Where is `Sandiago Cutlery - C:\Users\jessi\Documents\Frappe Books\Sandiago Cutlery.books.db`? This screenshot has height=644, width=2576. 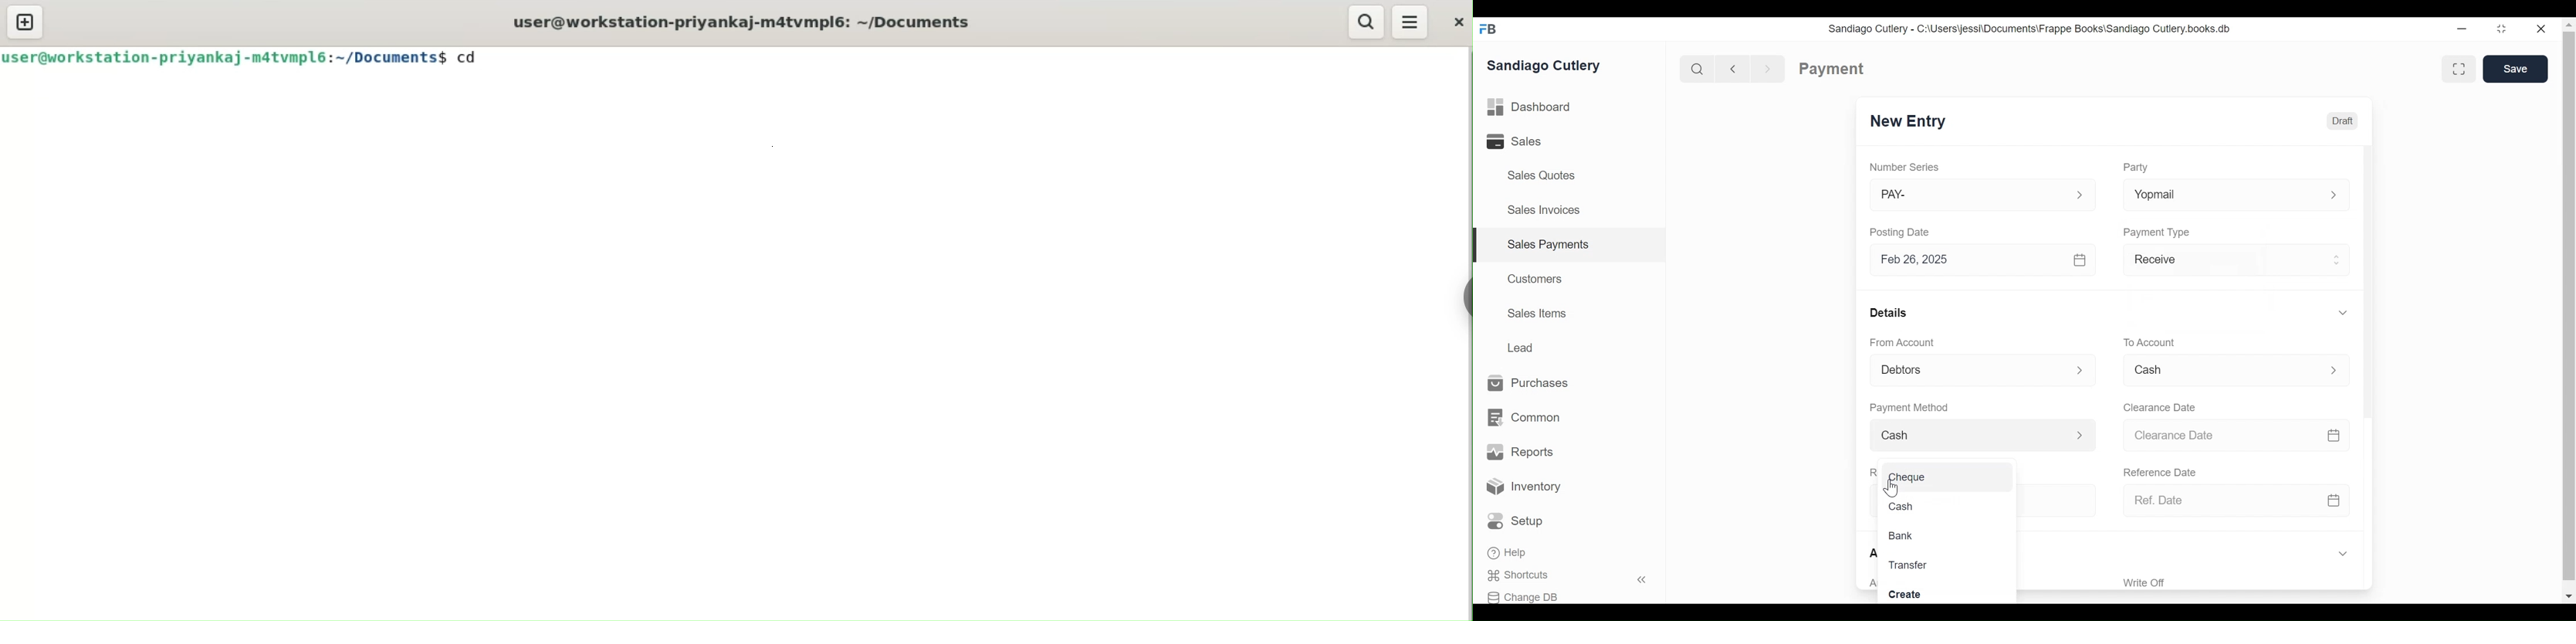 Sandiago Cutlery - C:\Users\jessi\Documents\Frappe Books\Sandiago Cutlery.books.db is located at coordinates (2031, 28).